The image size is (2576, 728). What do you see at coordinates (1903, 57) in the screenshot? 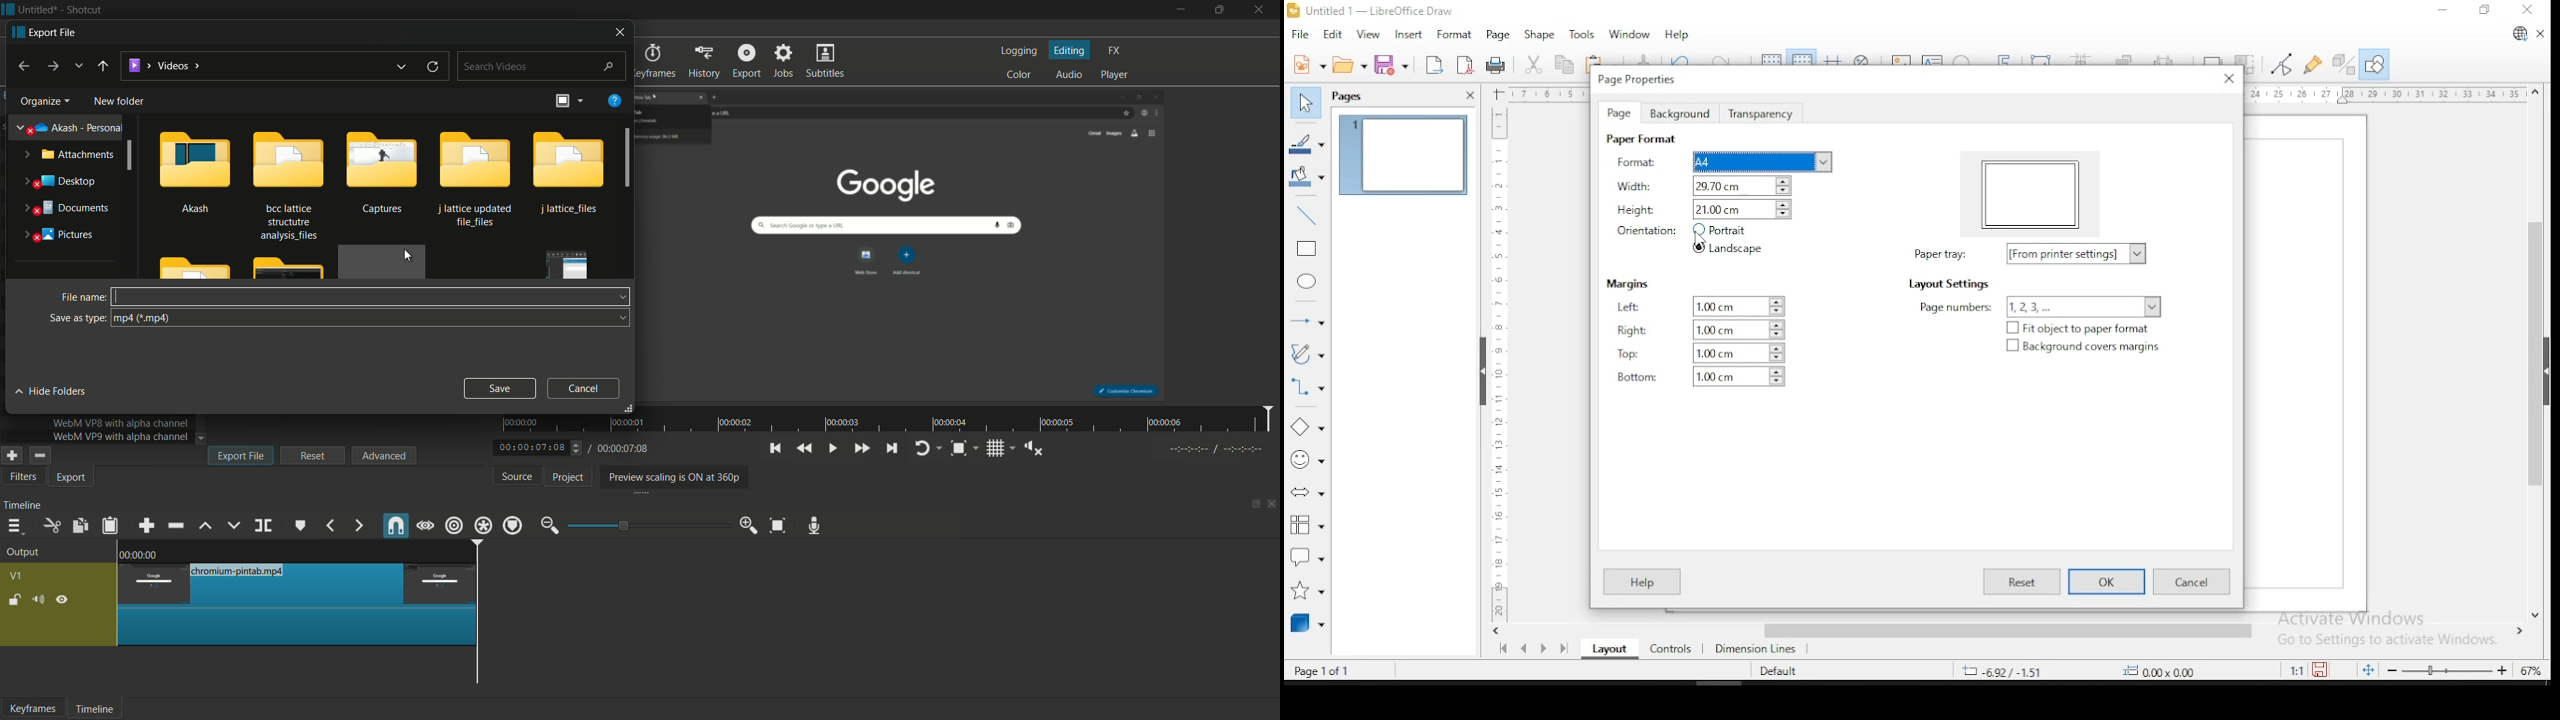
I see `insert image` at bounding box center [1903, 57].